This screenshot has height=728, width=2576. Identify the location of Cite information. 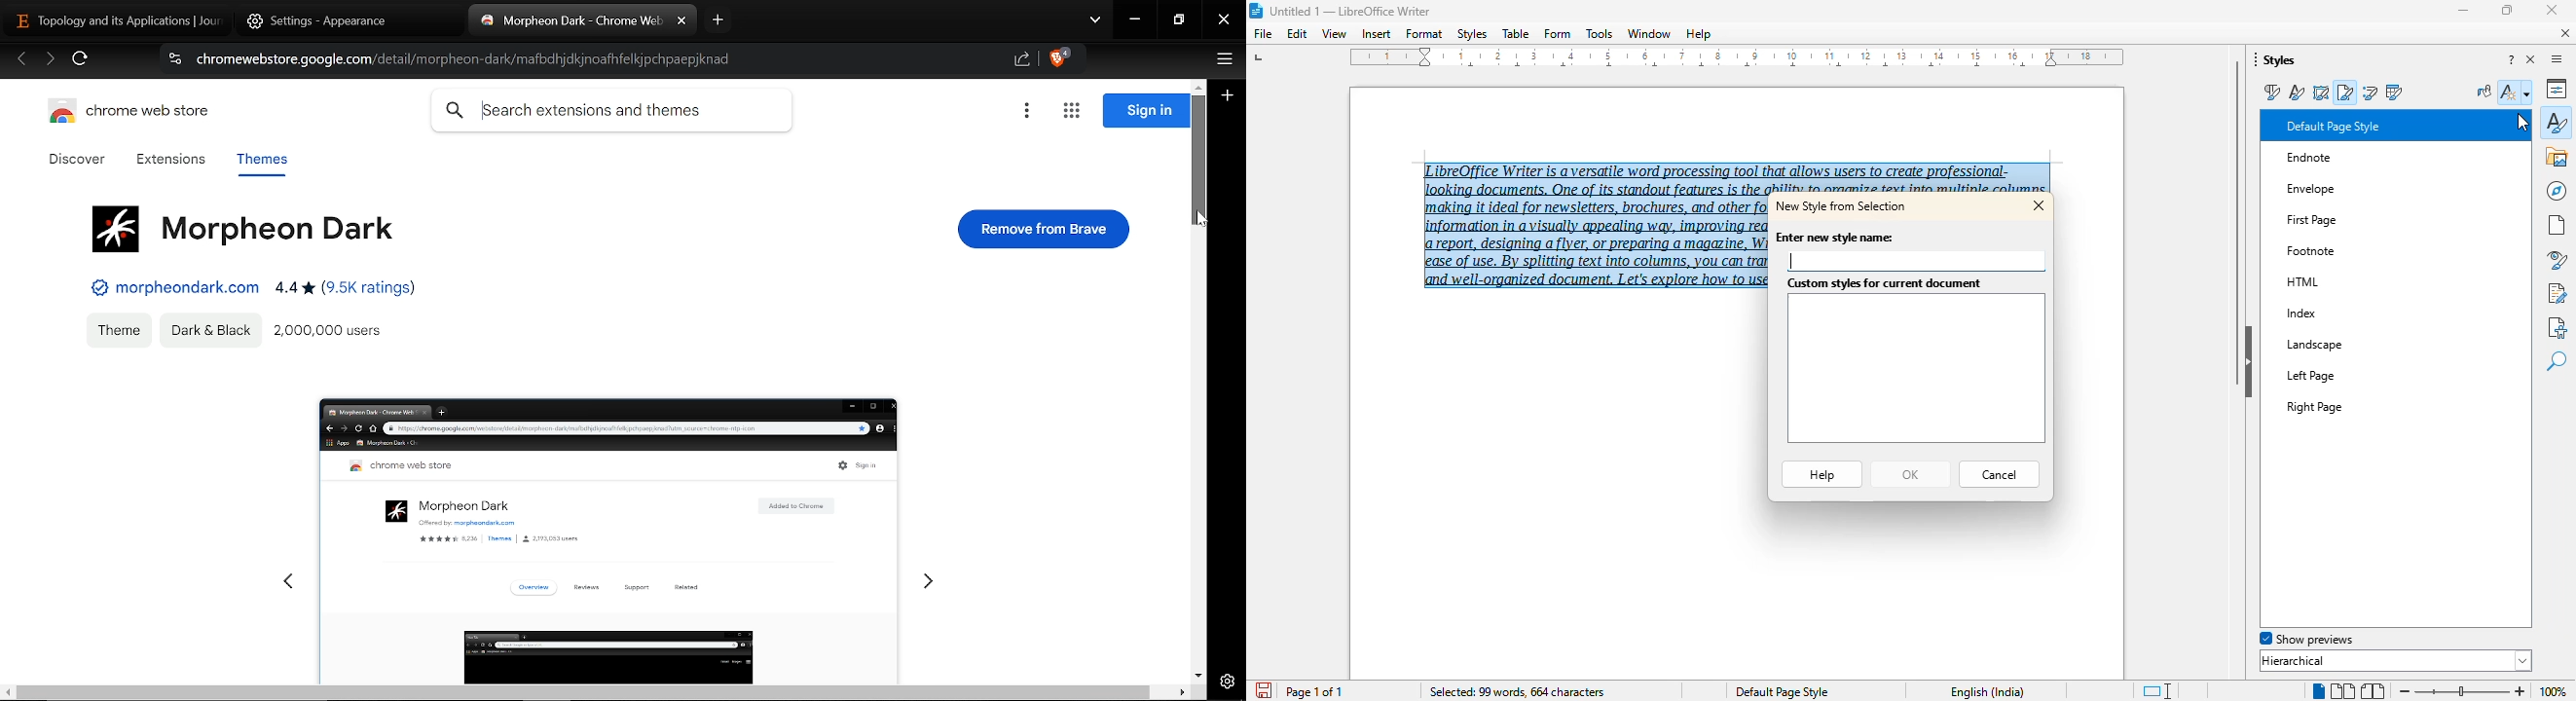
(173, 61).